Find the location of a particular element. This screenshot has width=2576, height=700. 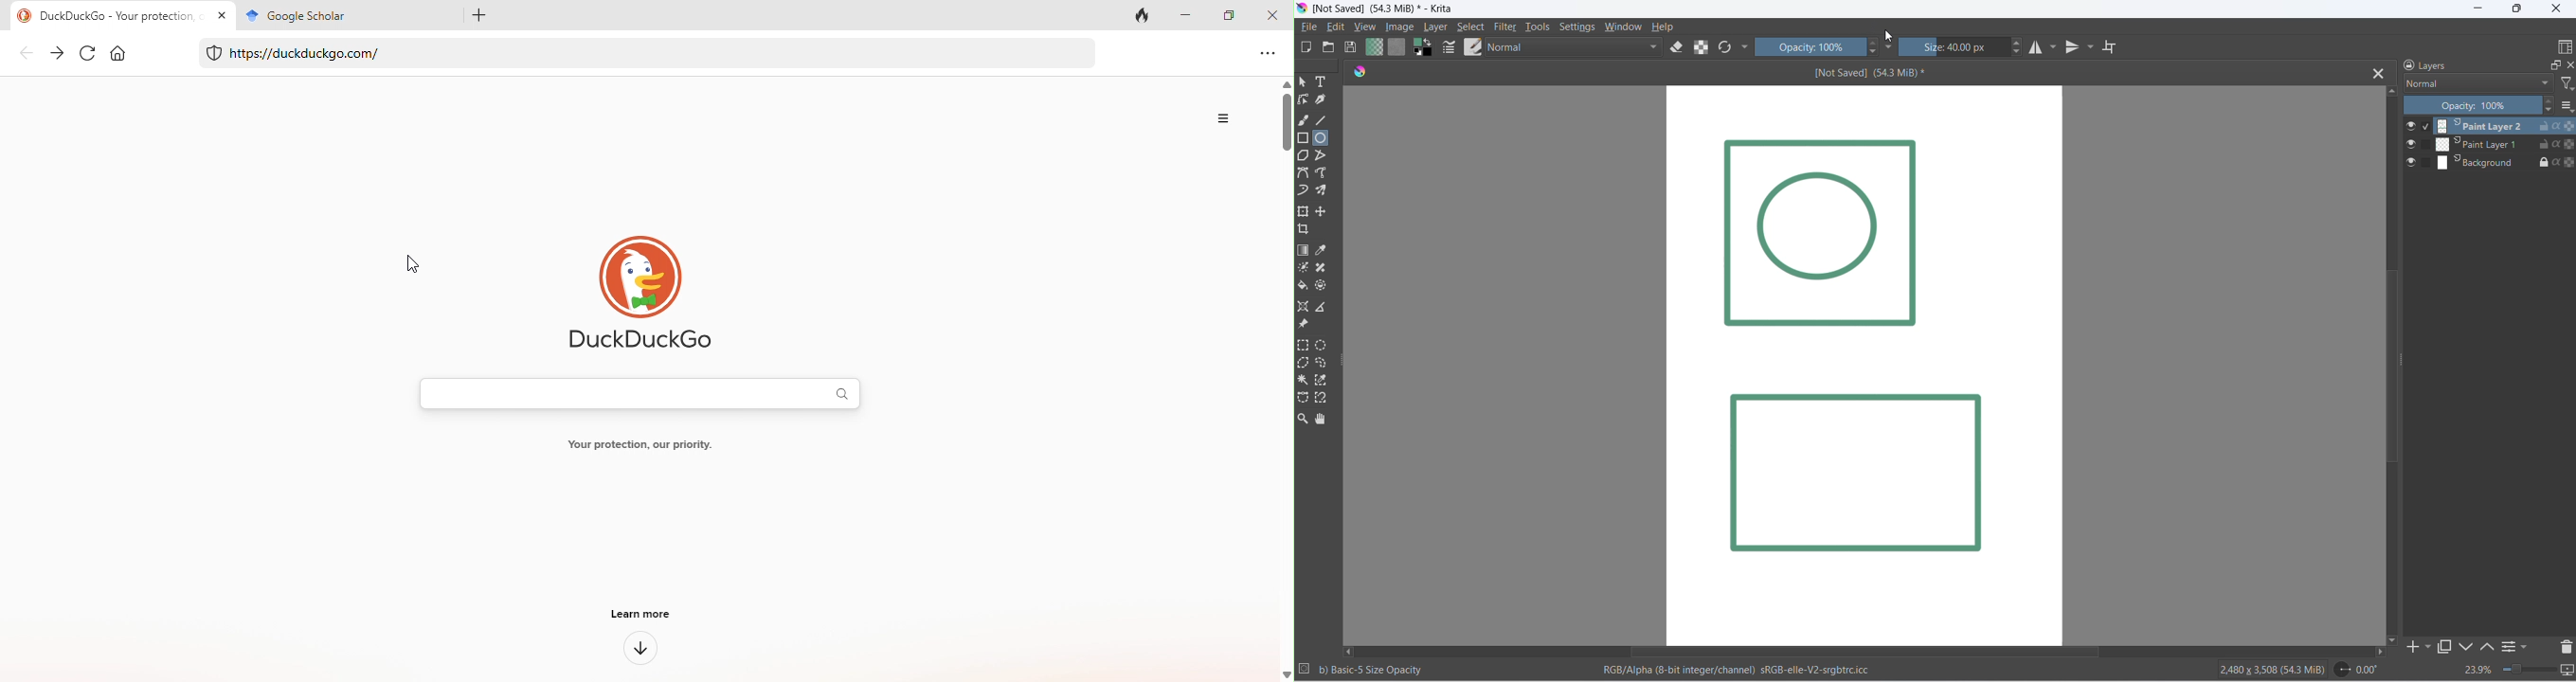

close is located at coordinates (2569, 62).